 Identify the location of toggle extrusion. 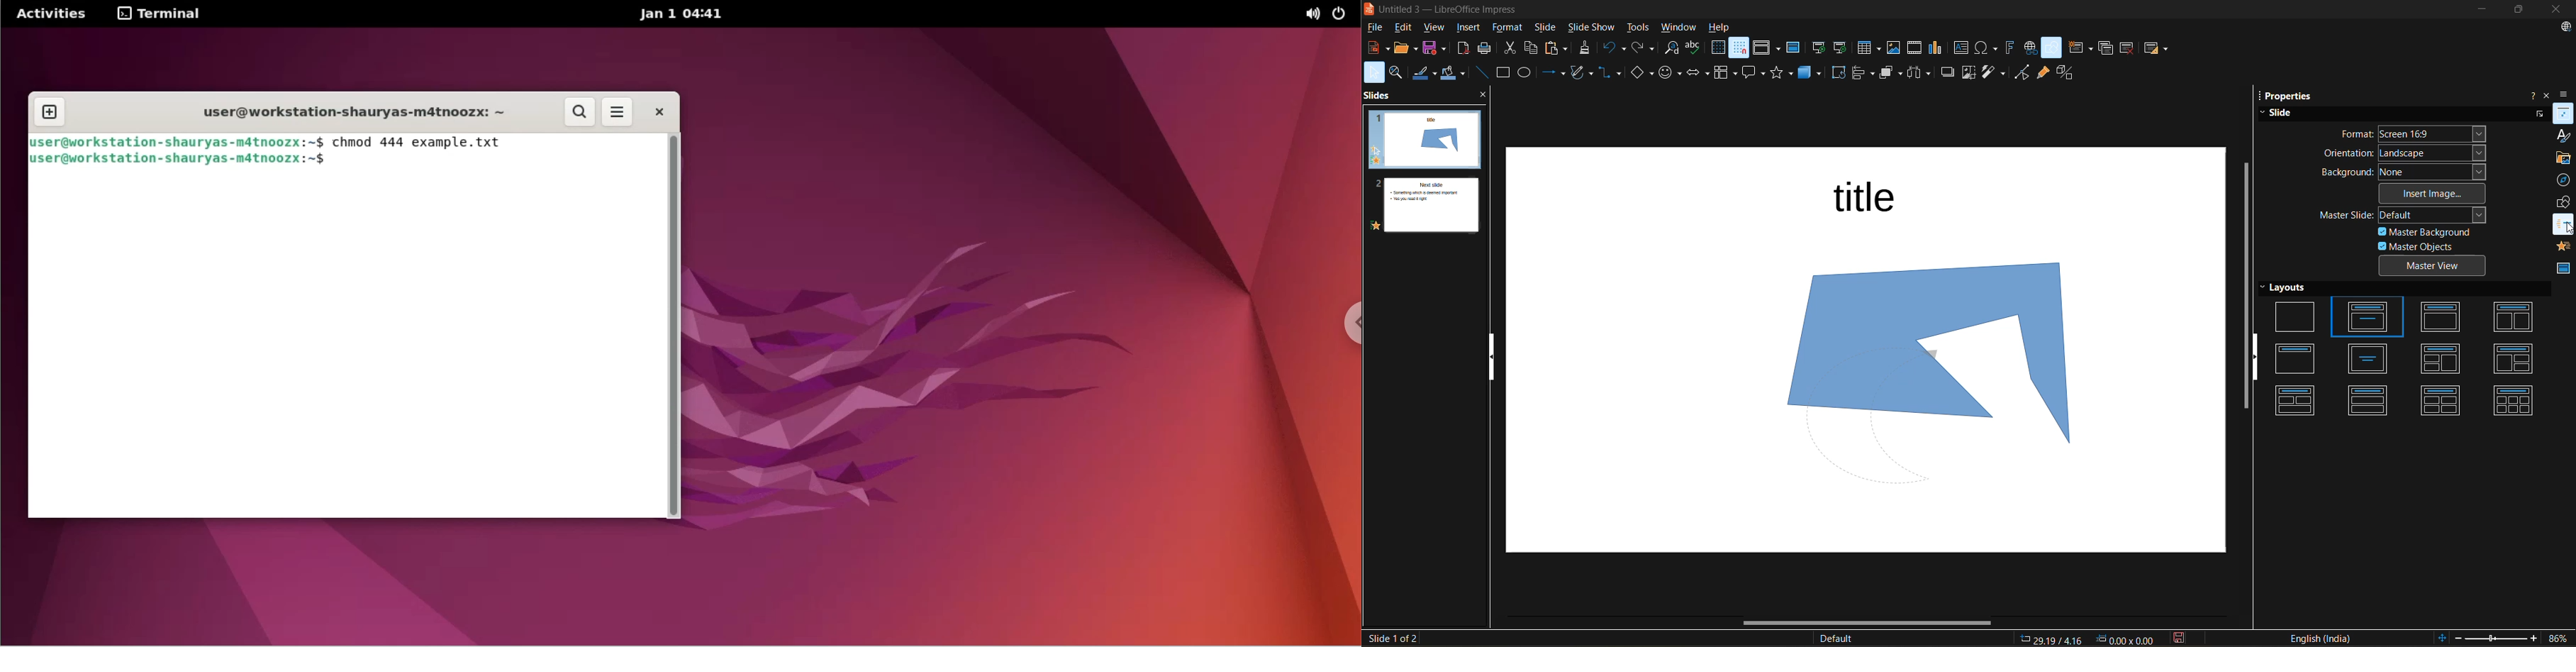
(2069, 72).